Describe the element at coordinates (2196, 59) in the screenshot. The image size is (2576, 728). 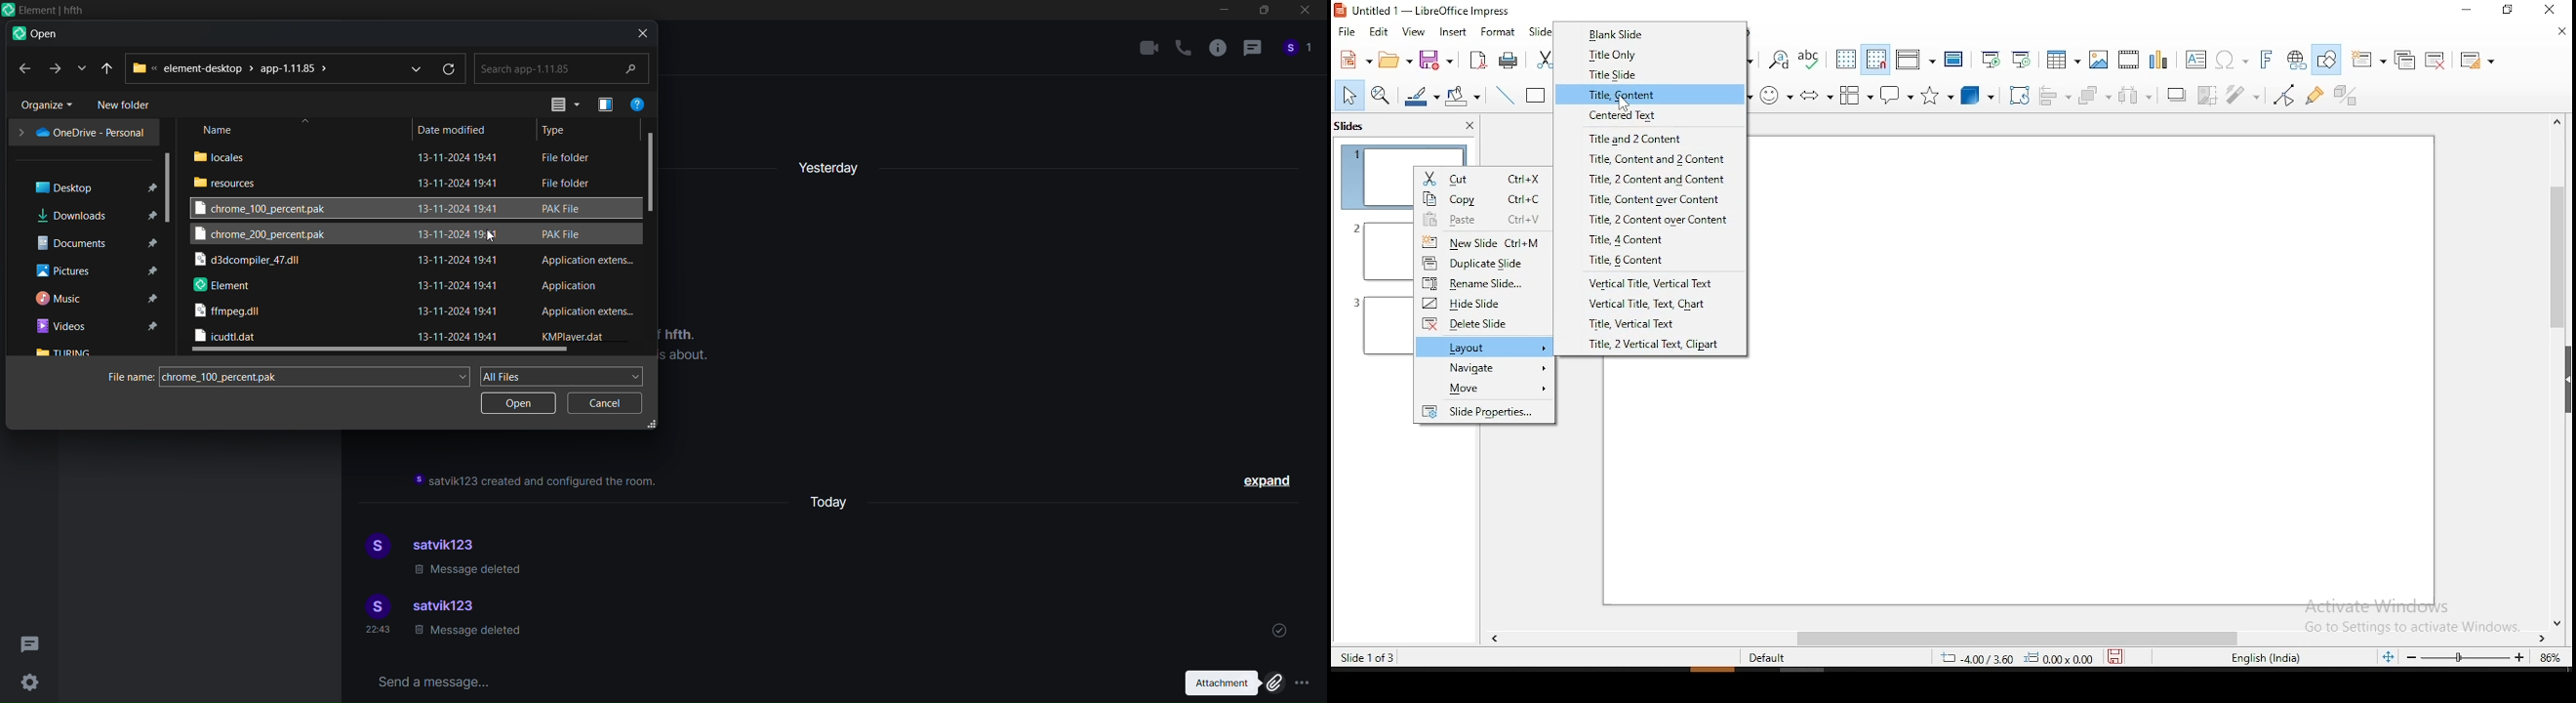
I see `text box` at that location.